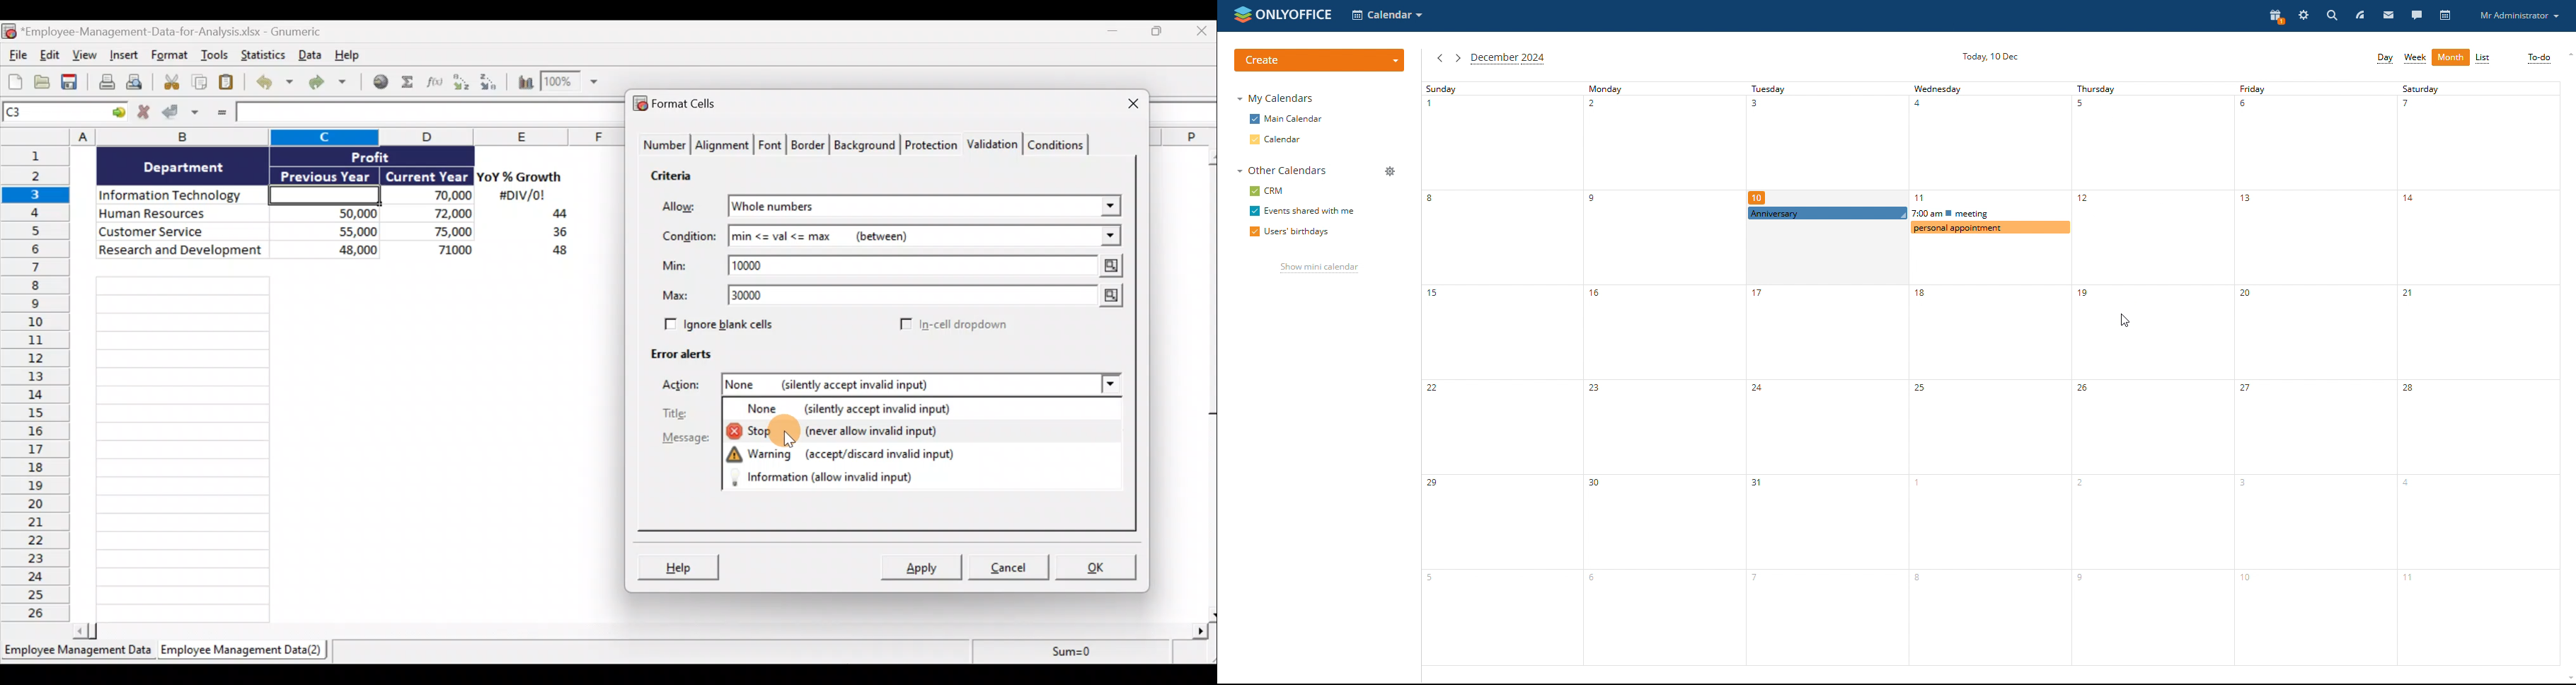 The height and width of the screenshot is (700, 2576). I want to click on Create new workbook, so click(15, 81).